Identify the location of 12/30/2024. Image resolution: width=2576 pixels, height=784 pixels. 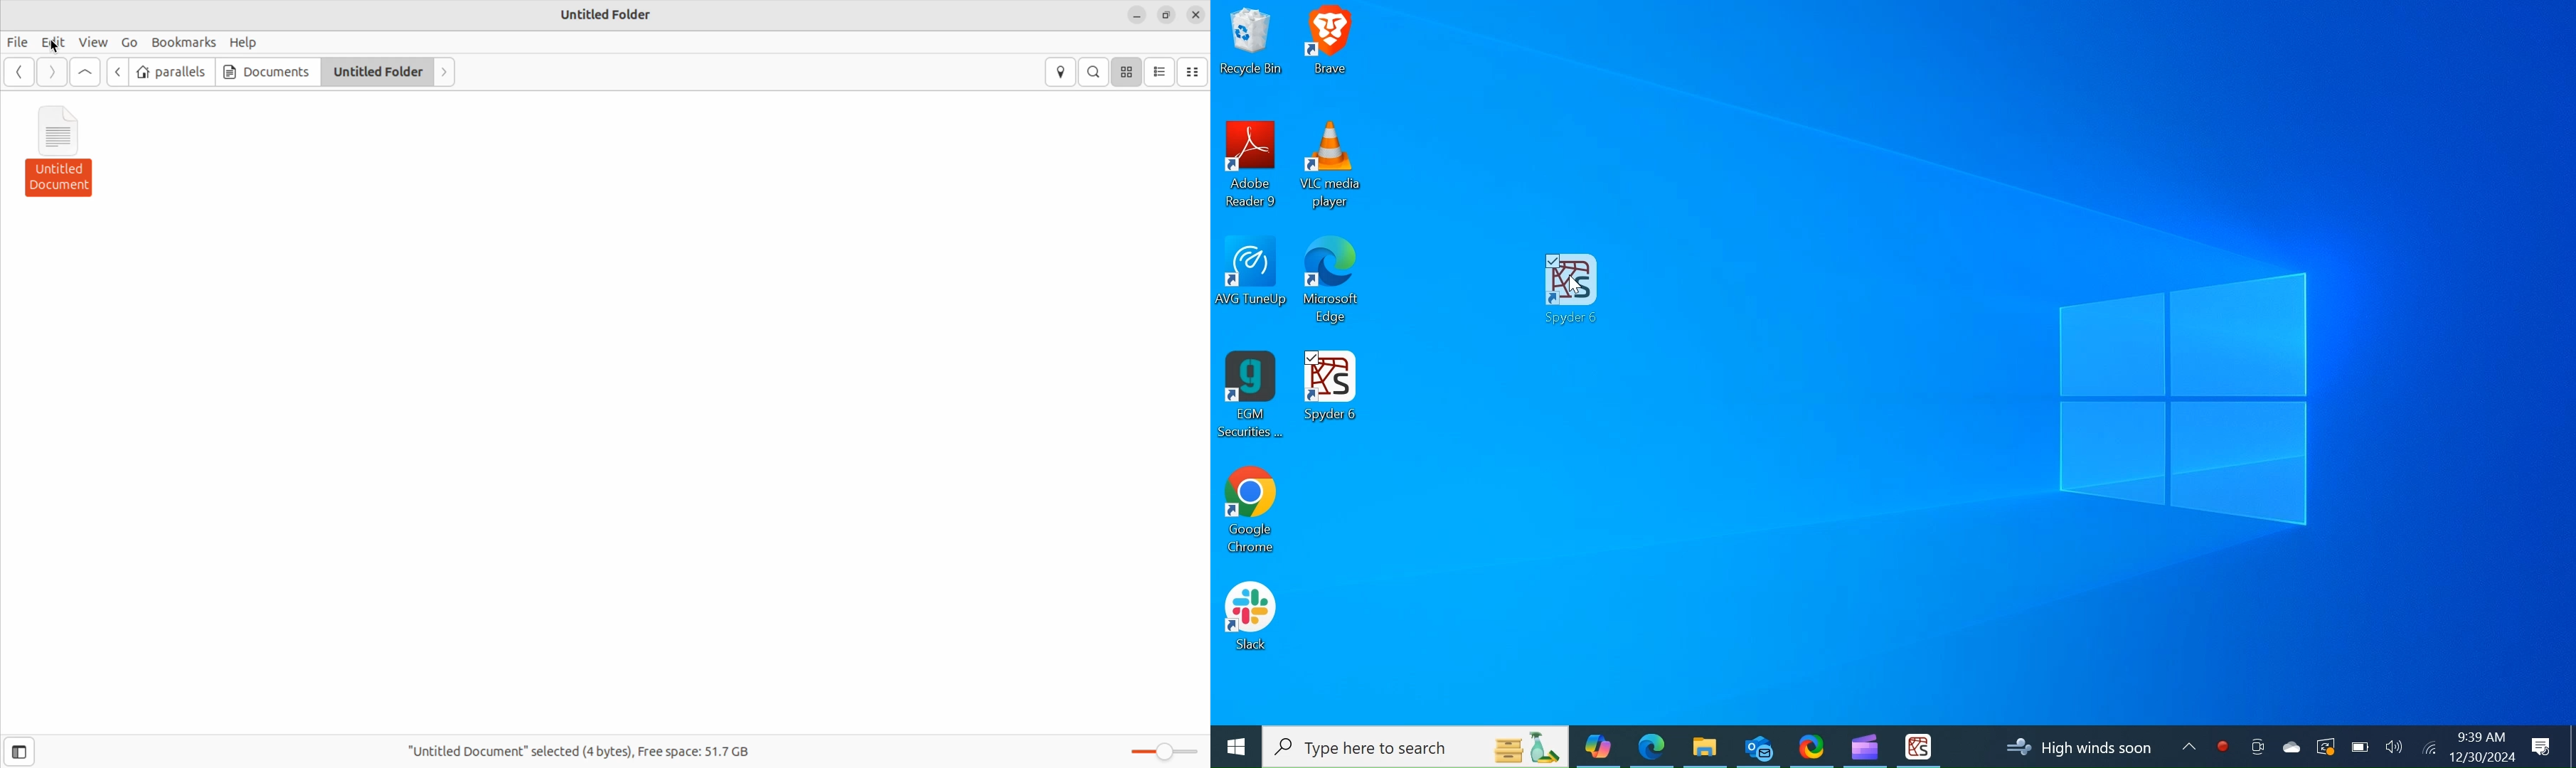
(2484, 757).